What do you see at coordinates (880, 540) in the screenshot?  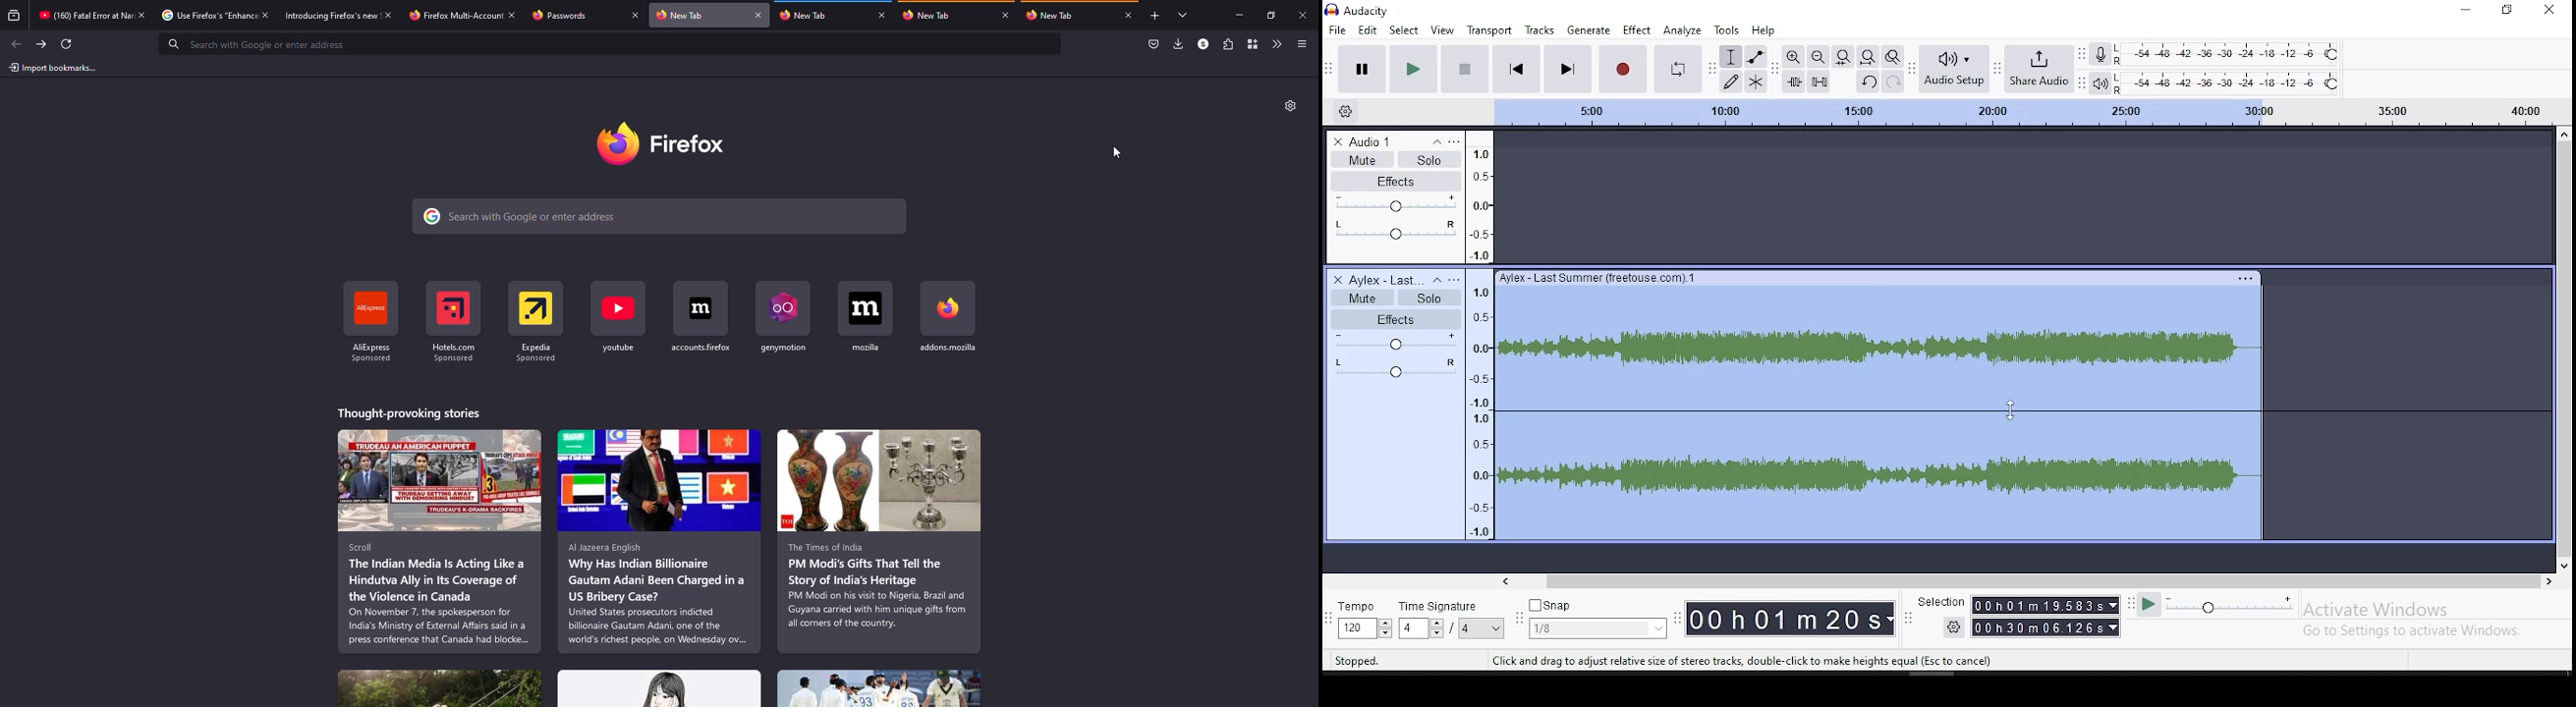 I see `` at bounding box center [880, 540].